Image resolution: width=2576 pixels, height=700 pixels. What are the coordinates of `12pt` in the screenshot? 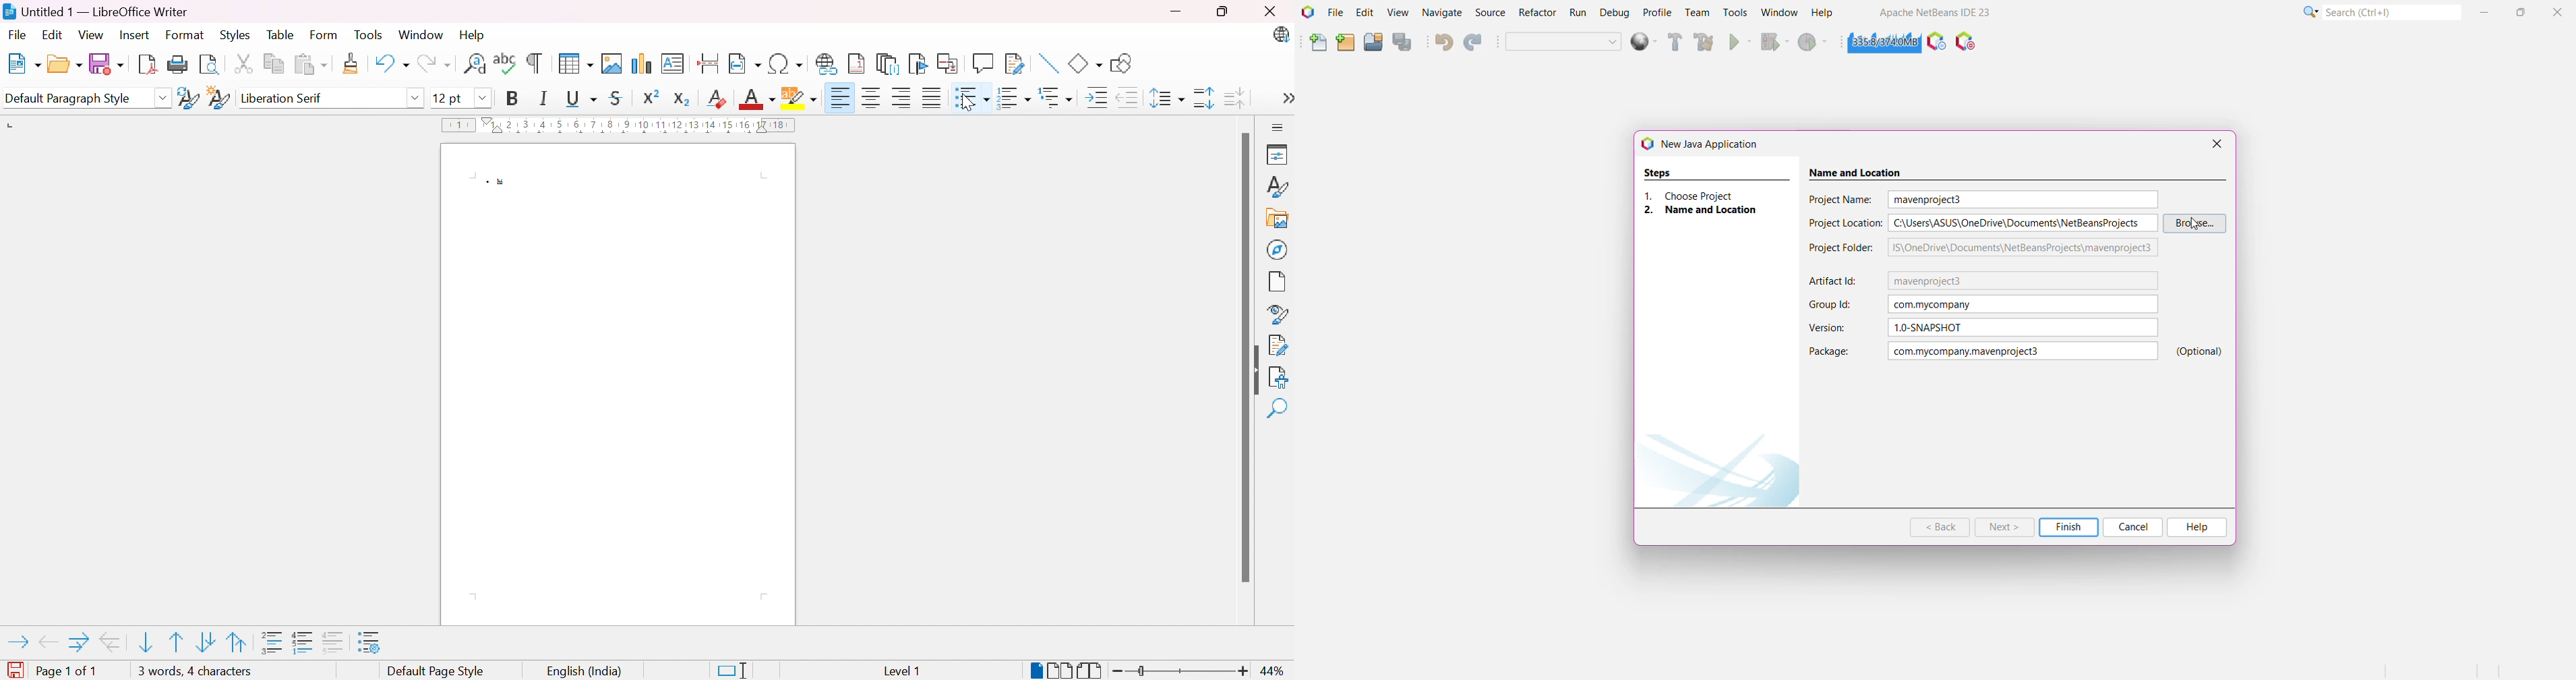 It's located at (446, 98).